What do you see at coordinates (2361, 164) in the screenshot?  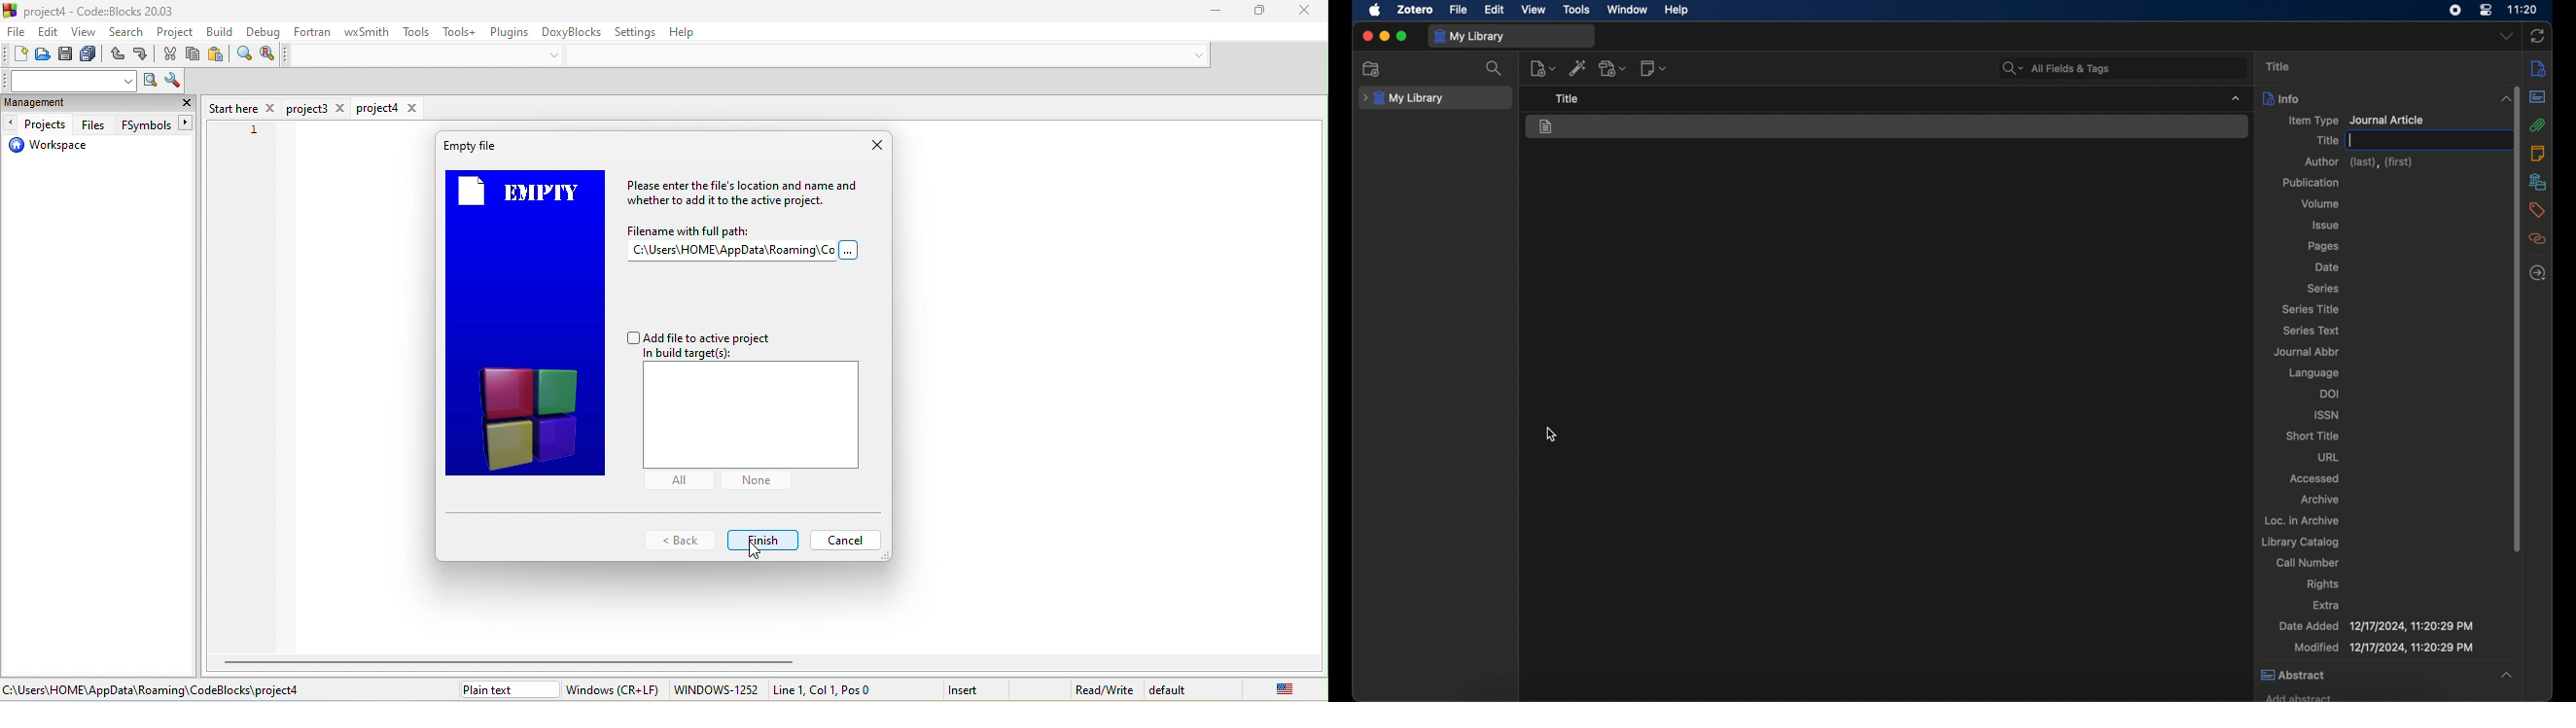 I see `author` at bounding box center [2361, 164].